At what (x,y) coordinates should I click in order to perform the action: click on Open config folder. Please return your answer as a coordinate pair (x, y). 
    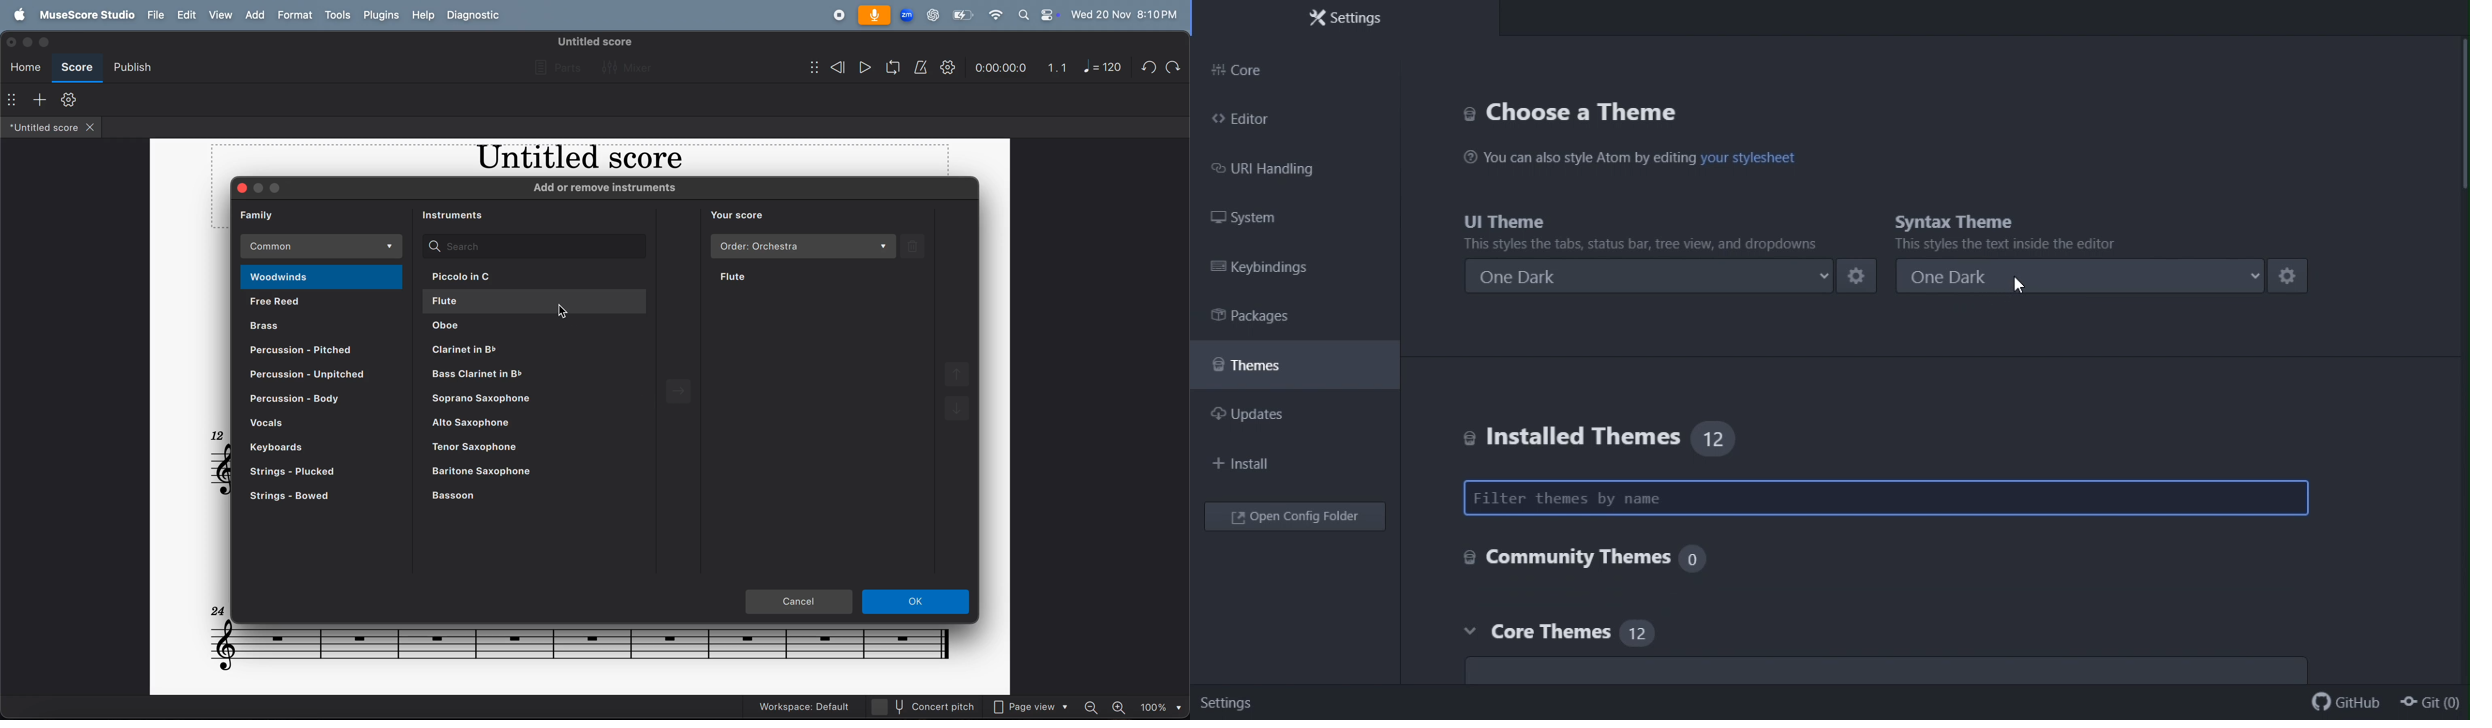
    Looking at the image, I should click on (1300, 519).